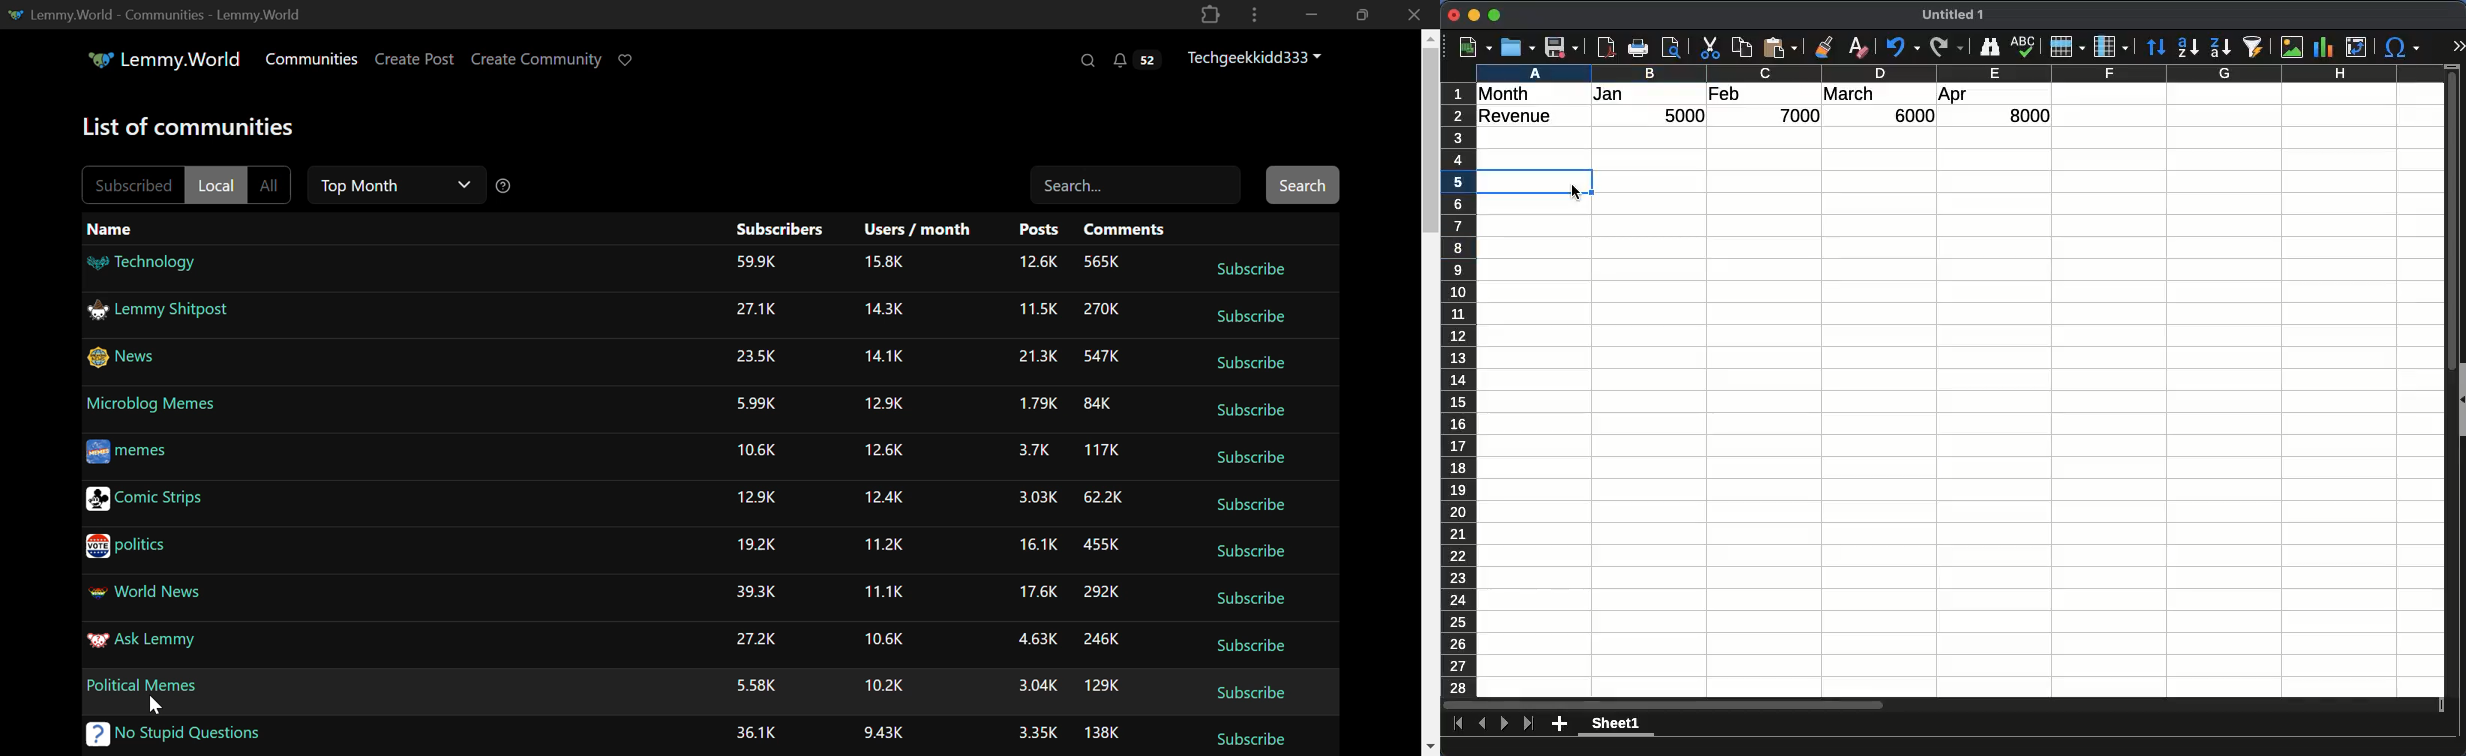 The image size is (2492, 756). What do you see at coordinates (885, 404) in the screenshot?
I see `Amount` at bounding box center [885, 404].